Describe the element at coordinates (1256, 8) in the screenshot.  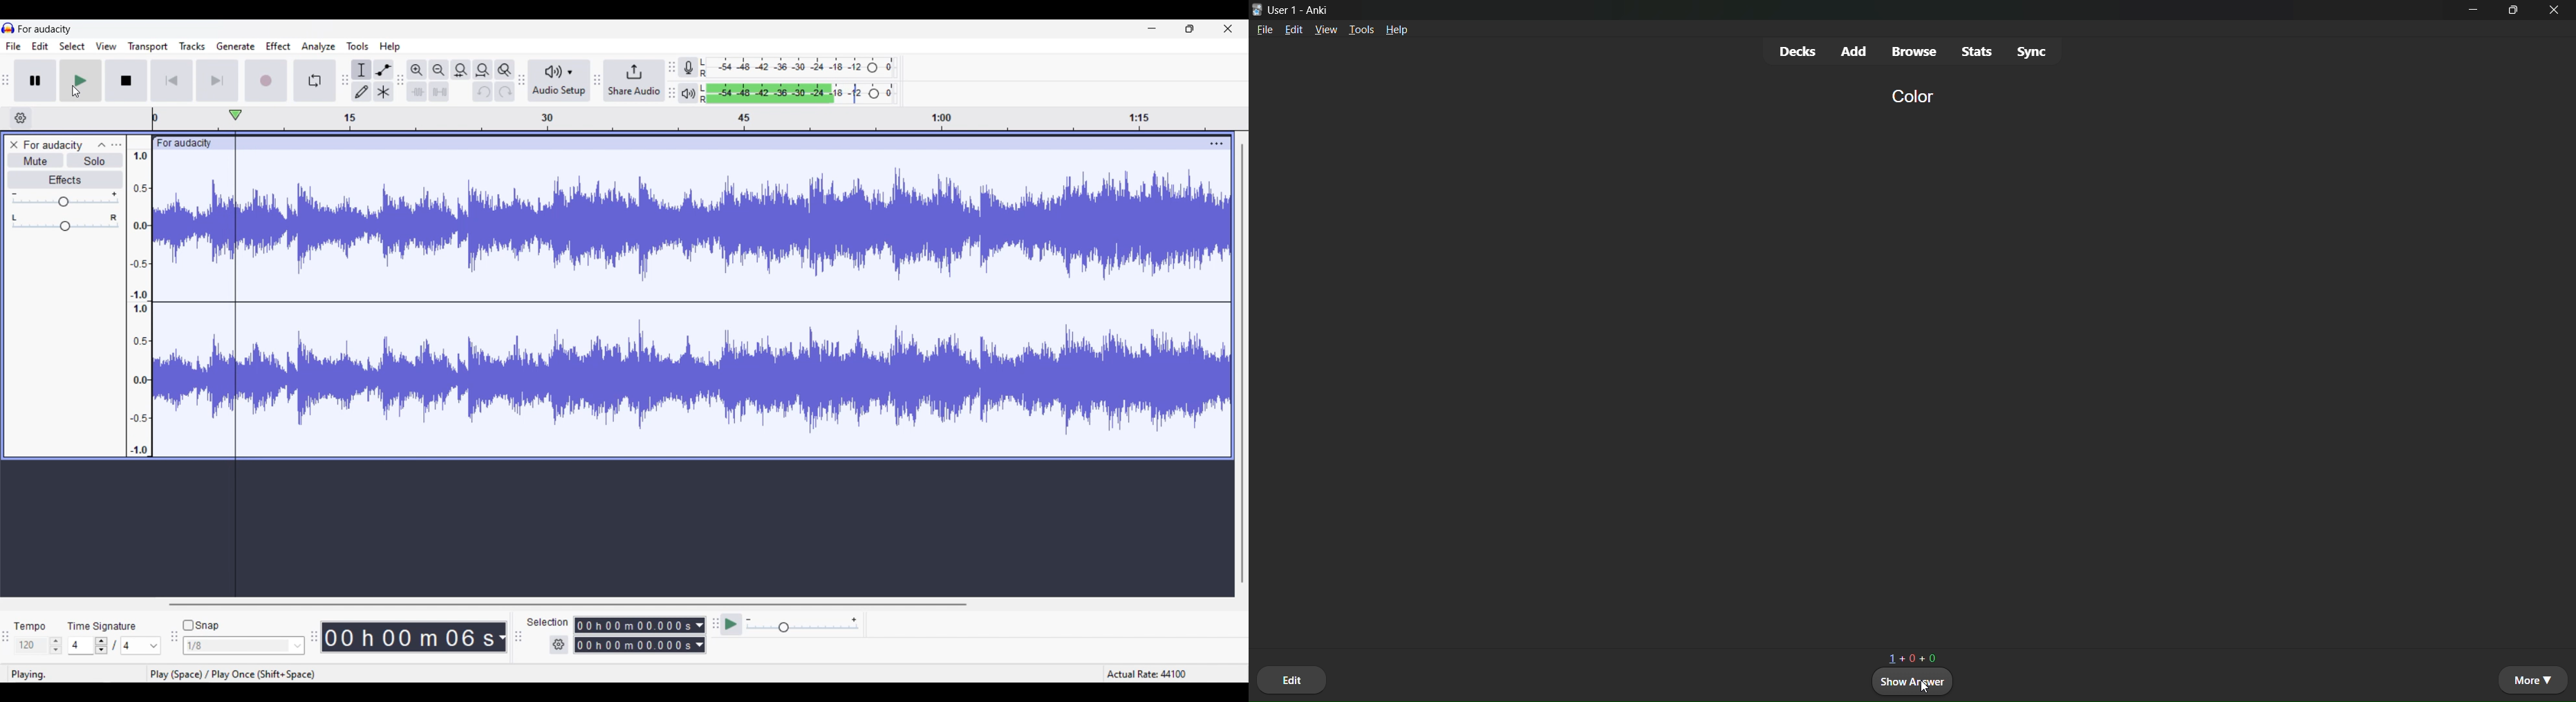
I see `logo` at that location.